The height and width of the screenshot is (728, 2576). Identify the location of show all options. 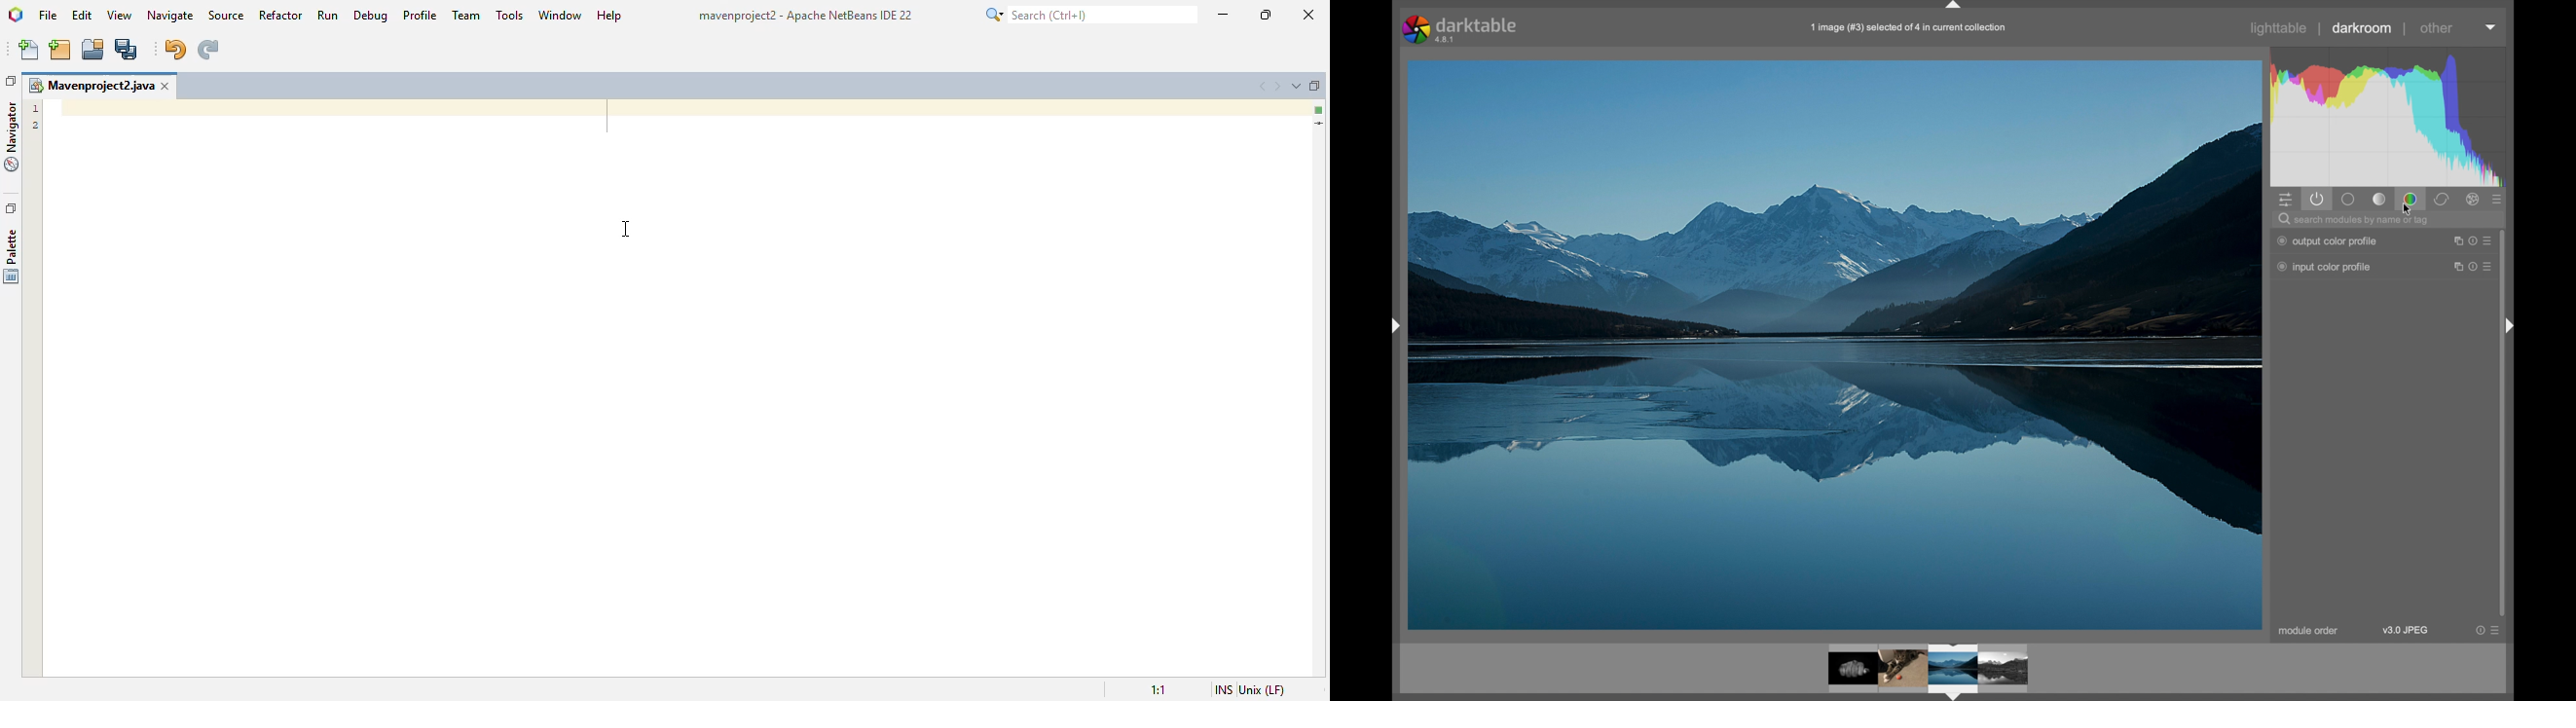
(2498, 199).